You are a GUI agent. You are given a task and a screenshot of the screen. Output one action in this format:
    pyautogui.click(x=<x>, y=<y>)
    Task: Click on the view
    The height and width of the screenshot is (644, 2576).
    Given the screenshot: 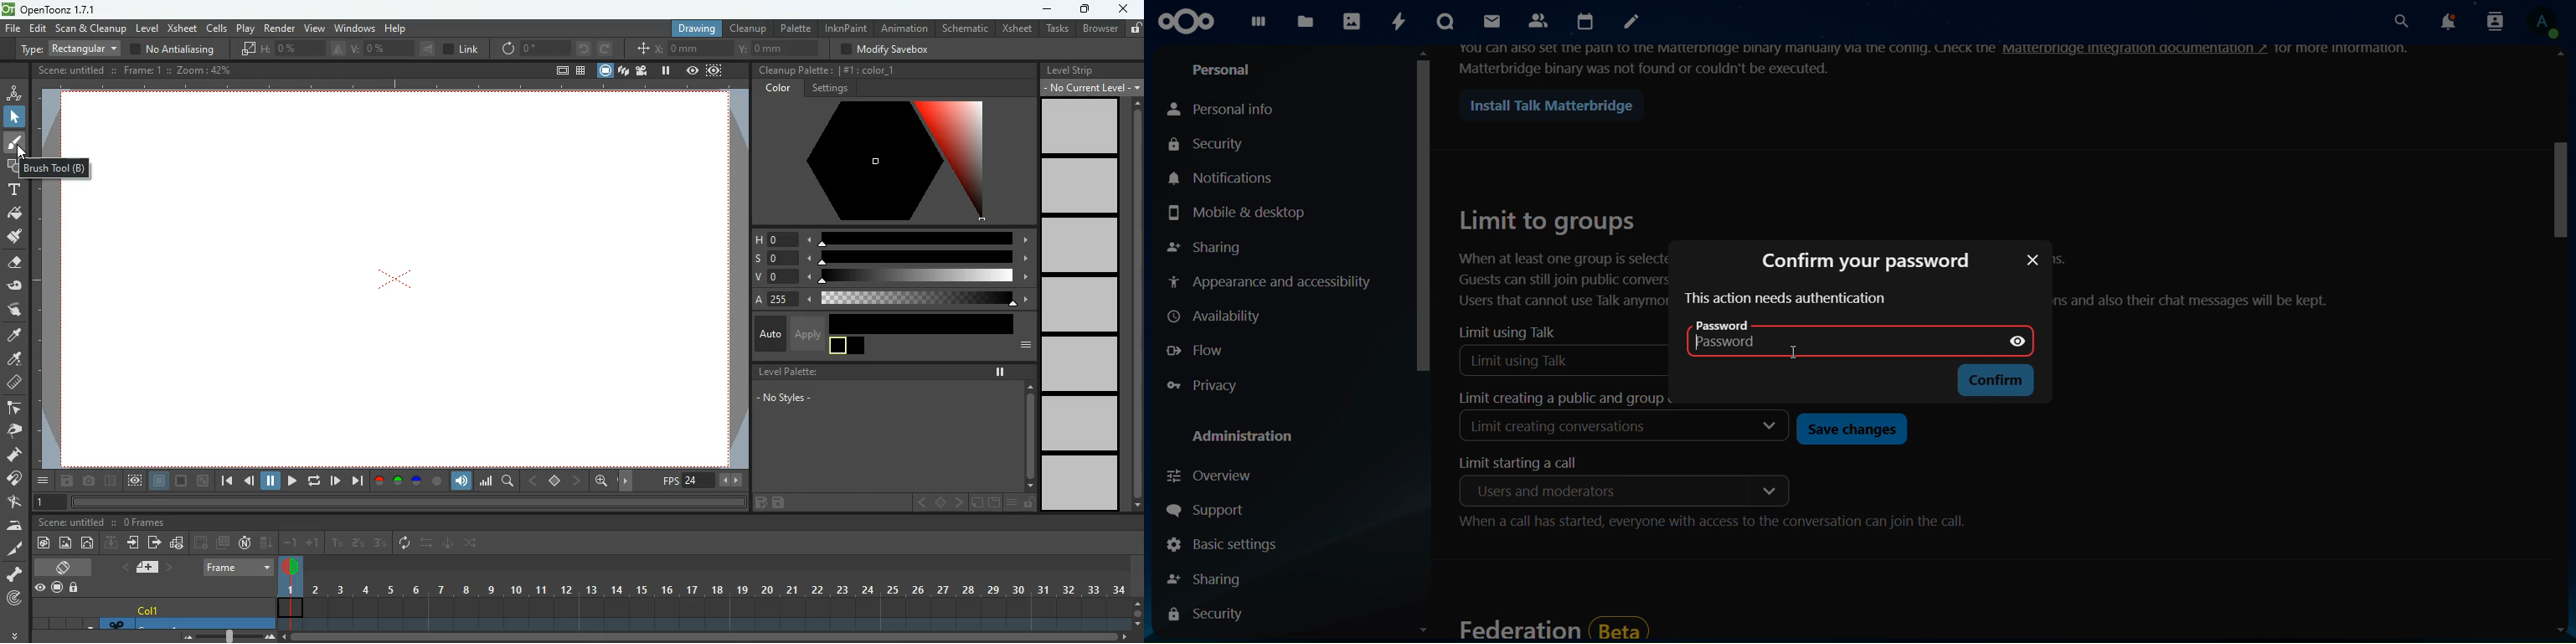 What is the action you would take?
    pyautogui.click(x=39, y=588)
    